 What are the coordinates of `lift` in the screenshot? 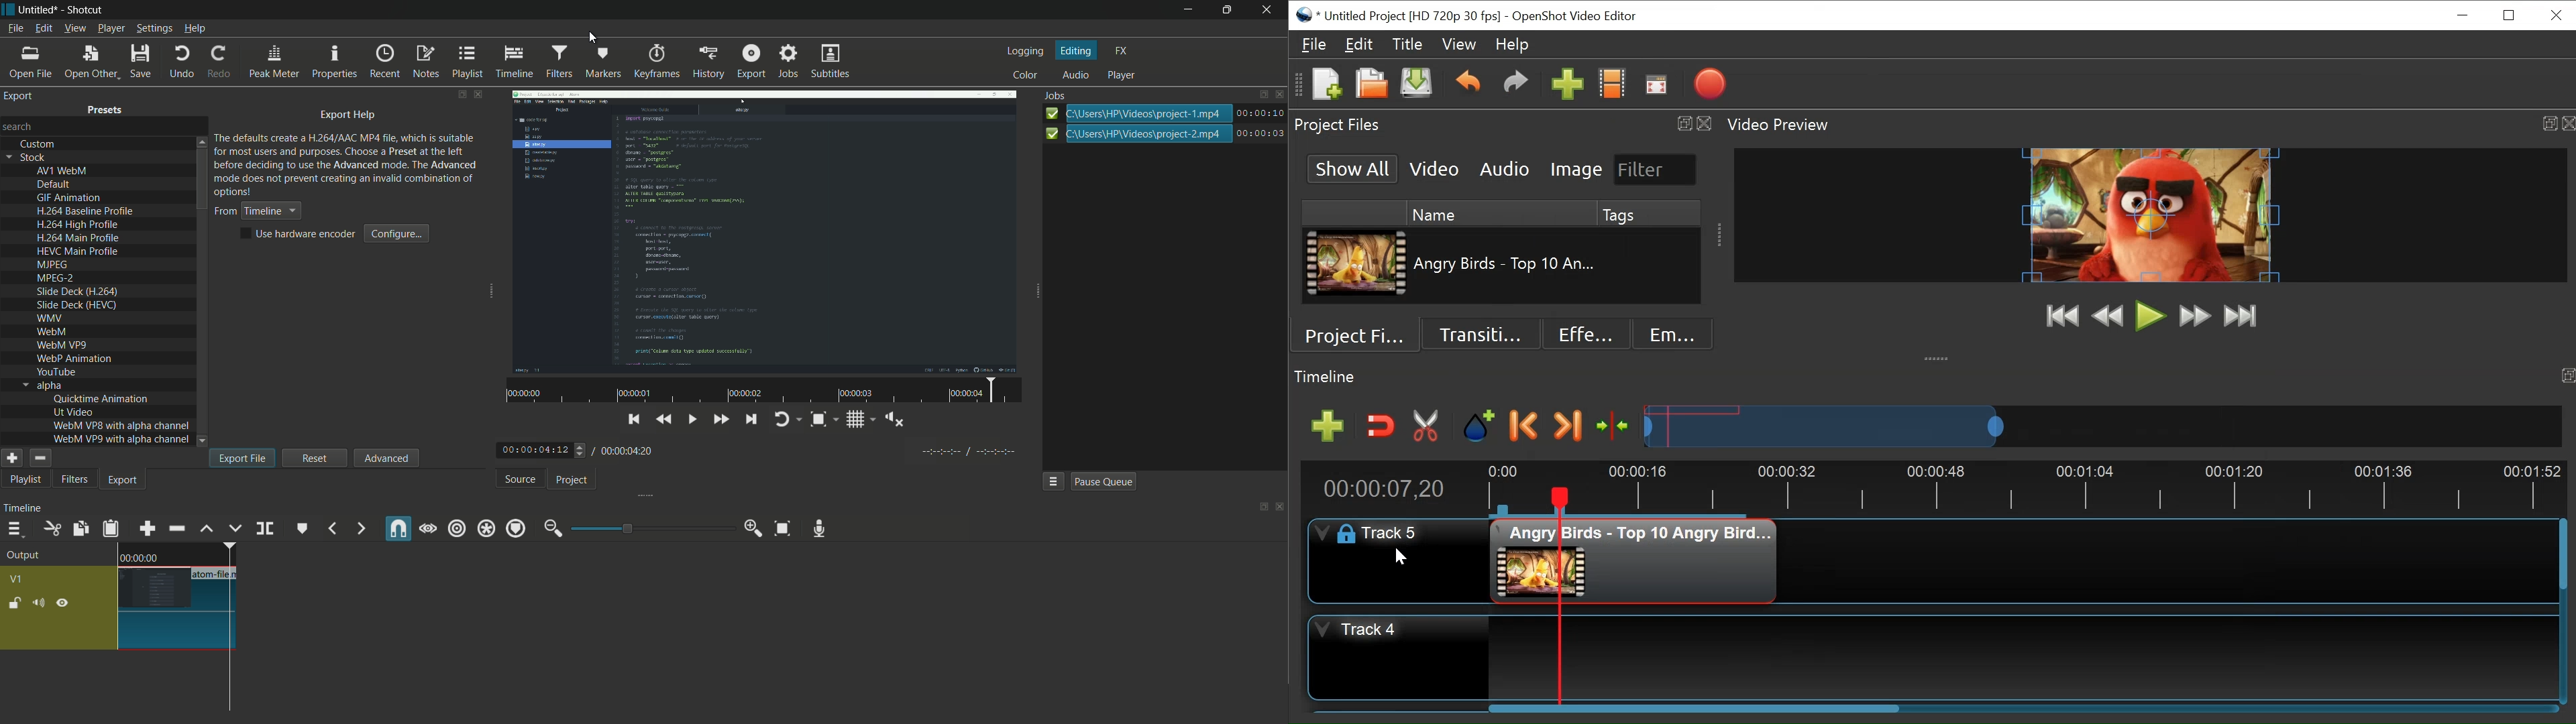 It's located at (207, 530).